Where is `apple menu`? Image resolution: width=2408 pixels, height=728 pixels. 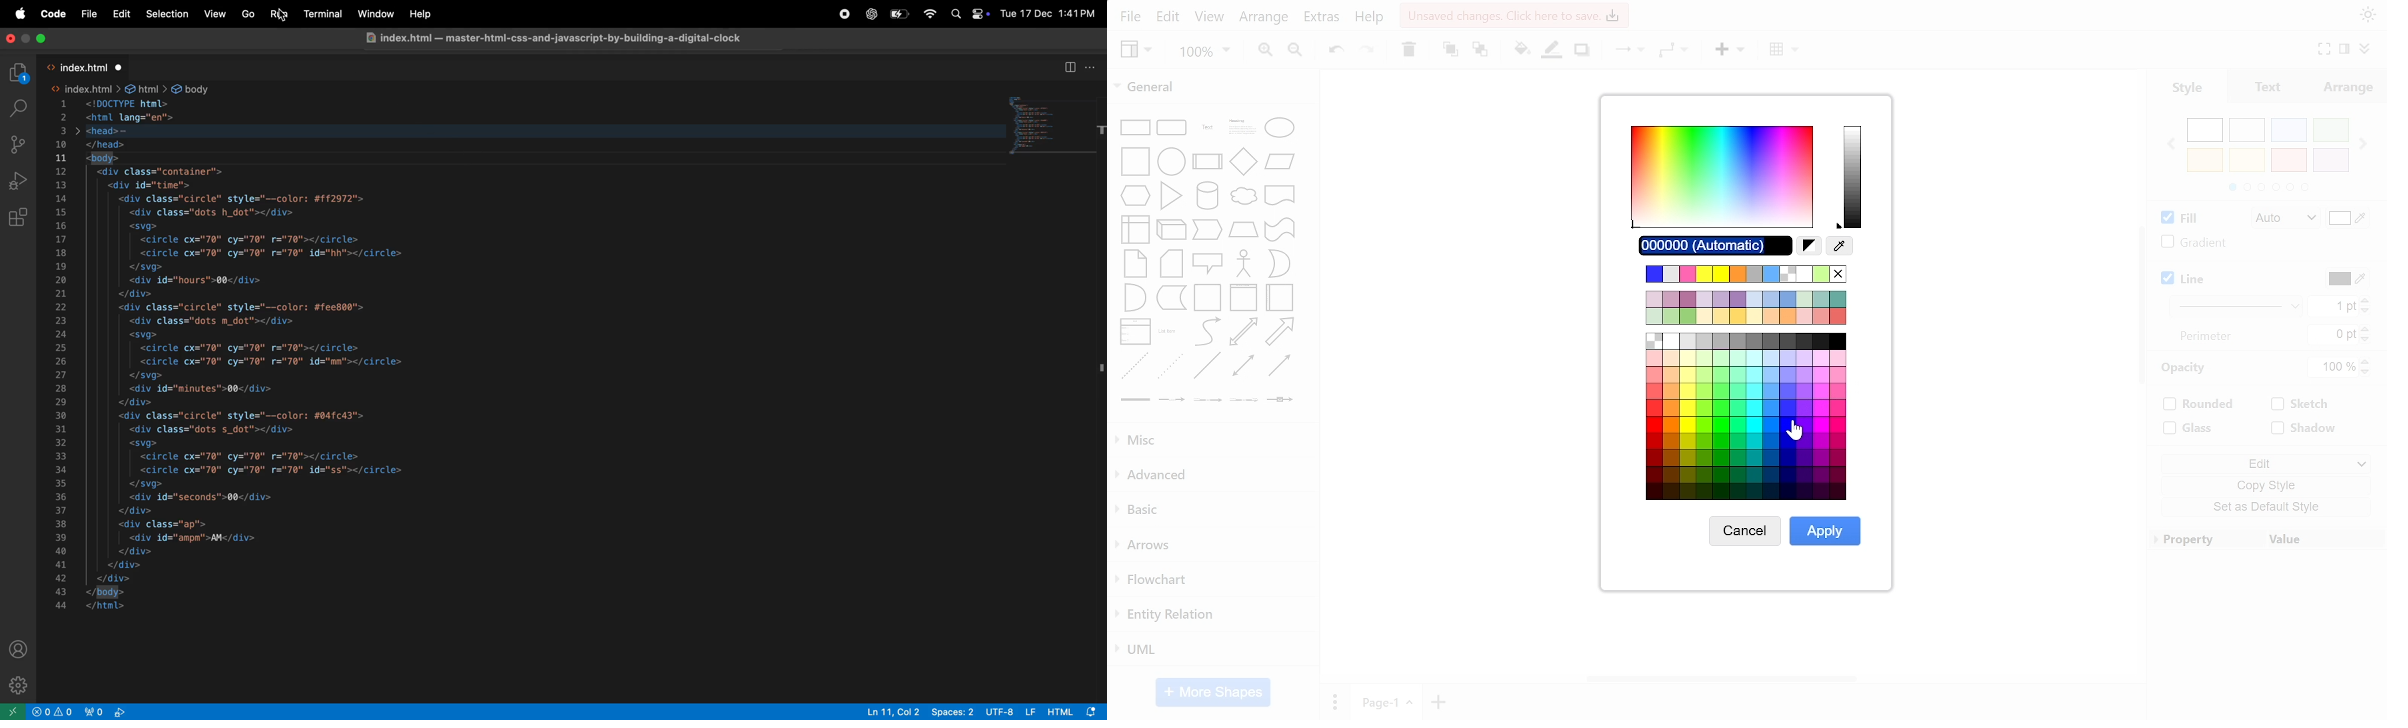
apple menu is located at coordinates (21, 14).